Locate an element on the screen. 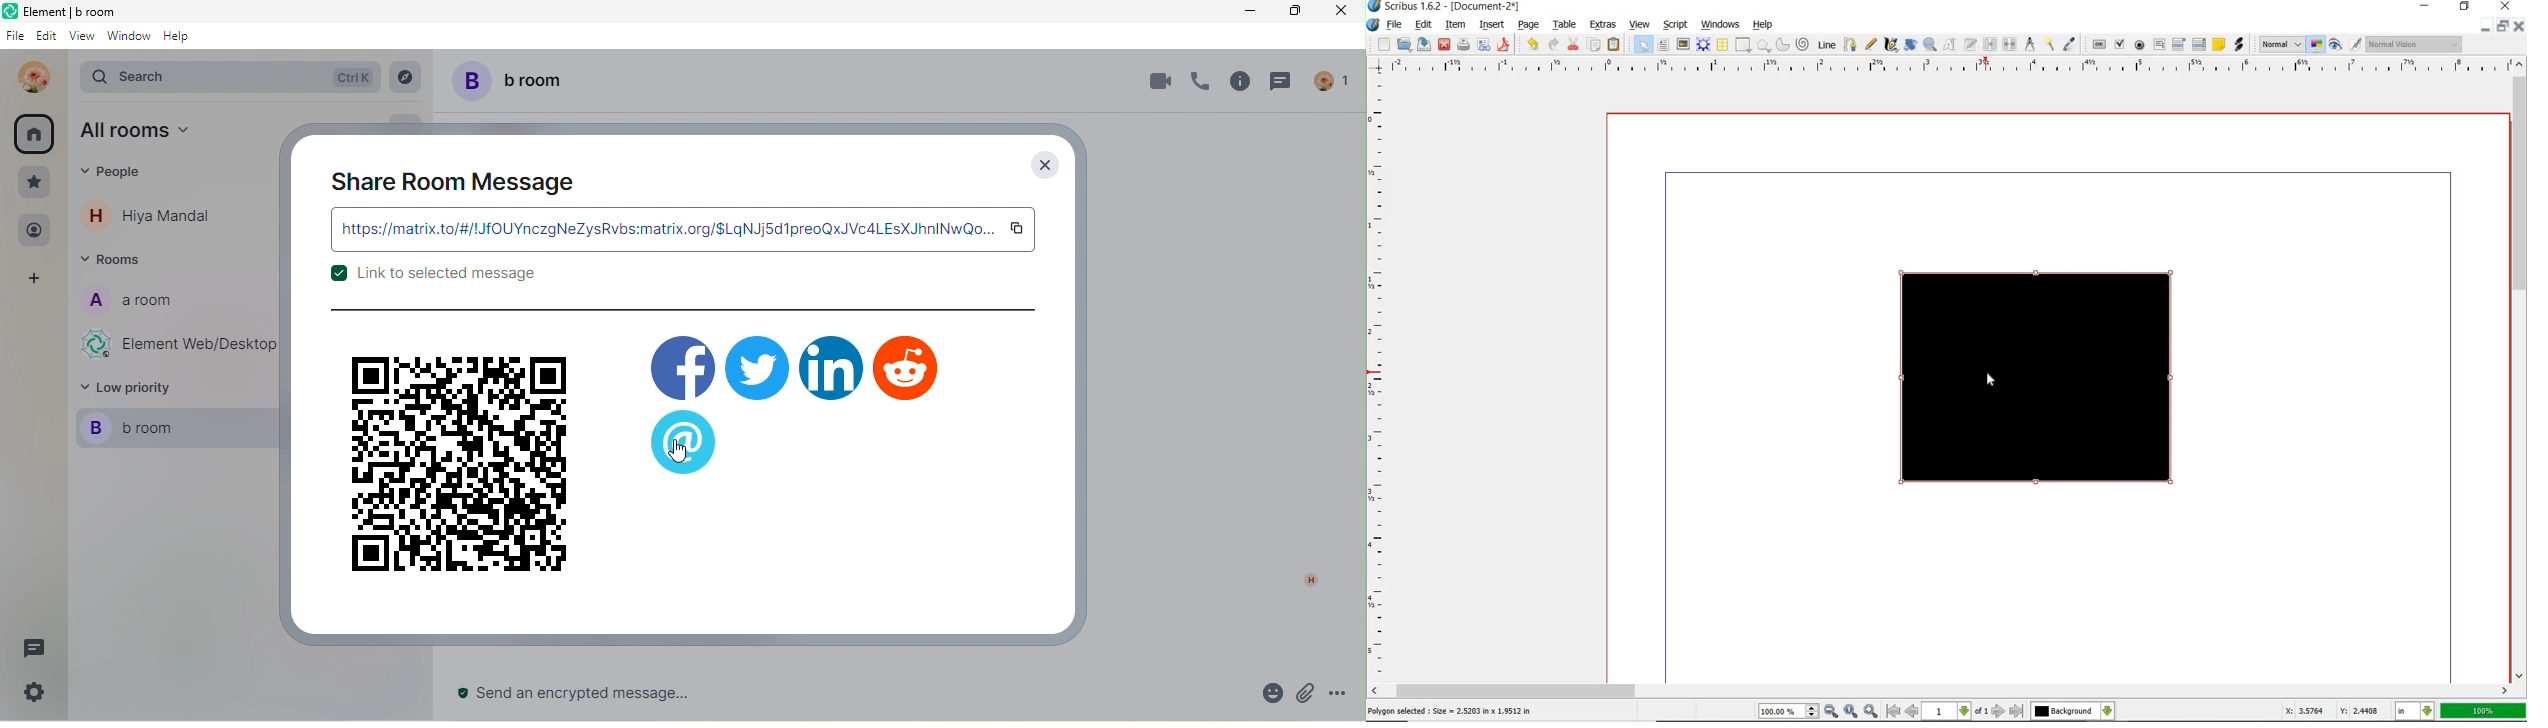 This screenshot has height=728, width=2548. line is located at coordinates (1827, 44).